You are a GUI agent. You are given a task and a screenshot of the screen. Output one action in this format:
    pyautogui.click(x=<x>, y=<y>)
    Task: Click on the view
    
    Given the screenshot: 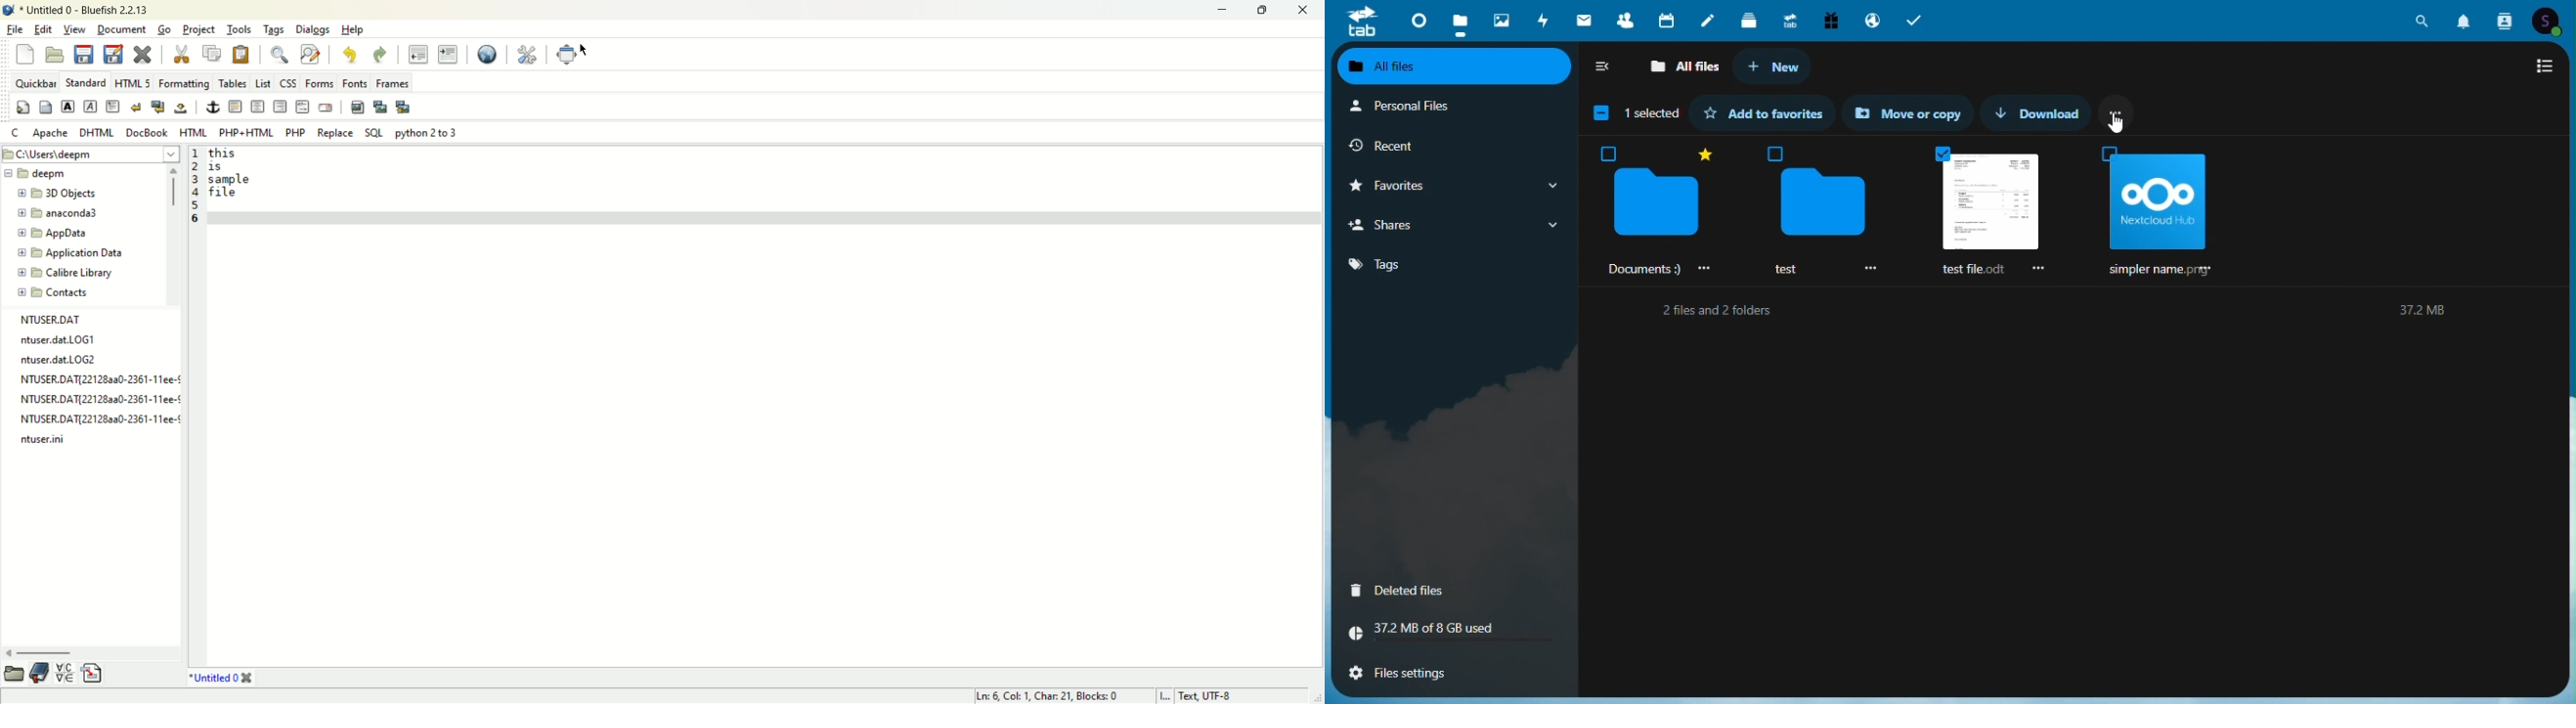 What is the action you would take?
    pyautogui.click(x=75, y=28)
    